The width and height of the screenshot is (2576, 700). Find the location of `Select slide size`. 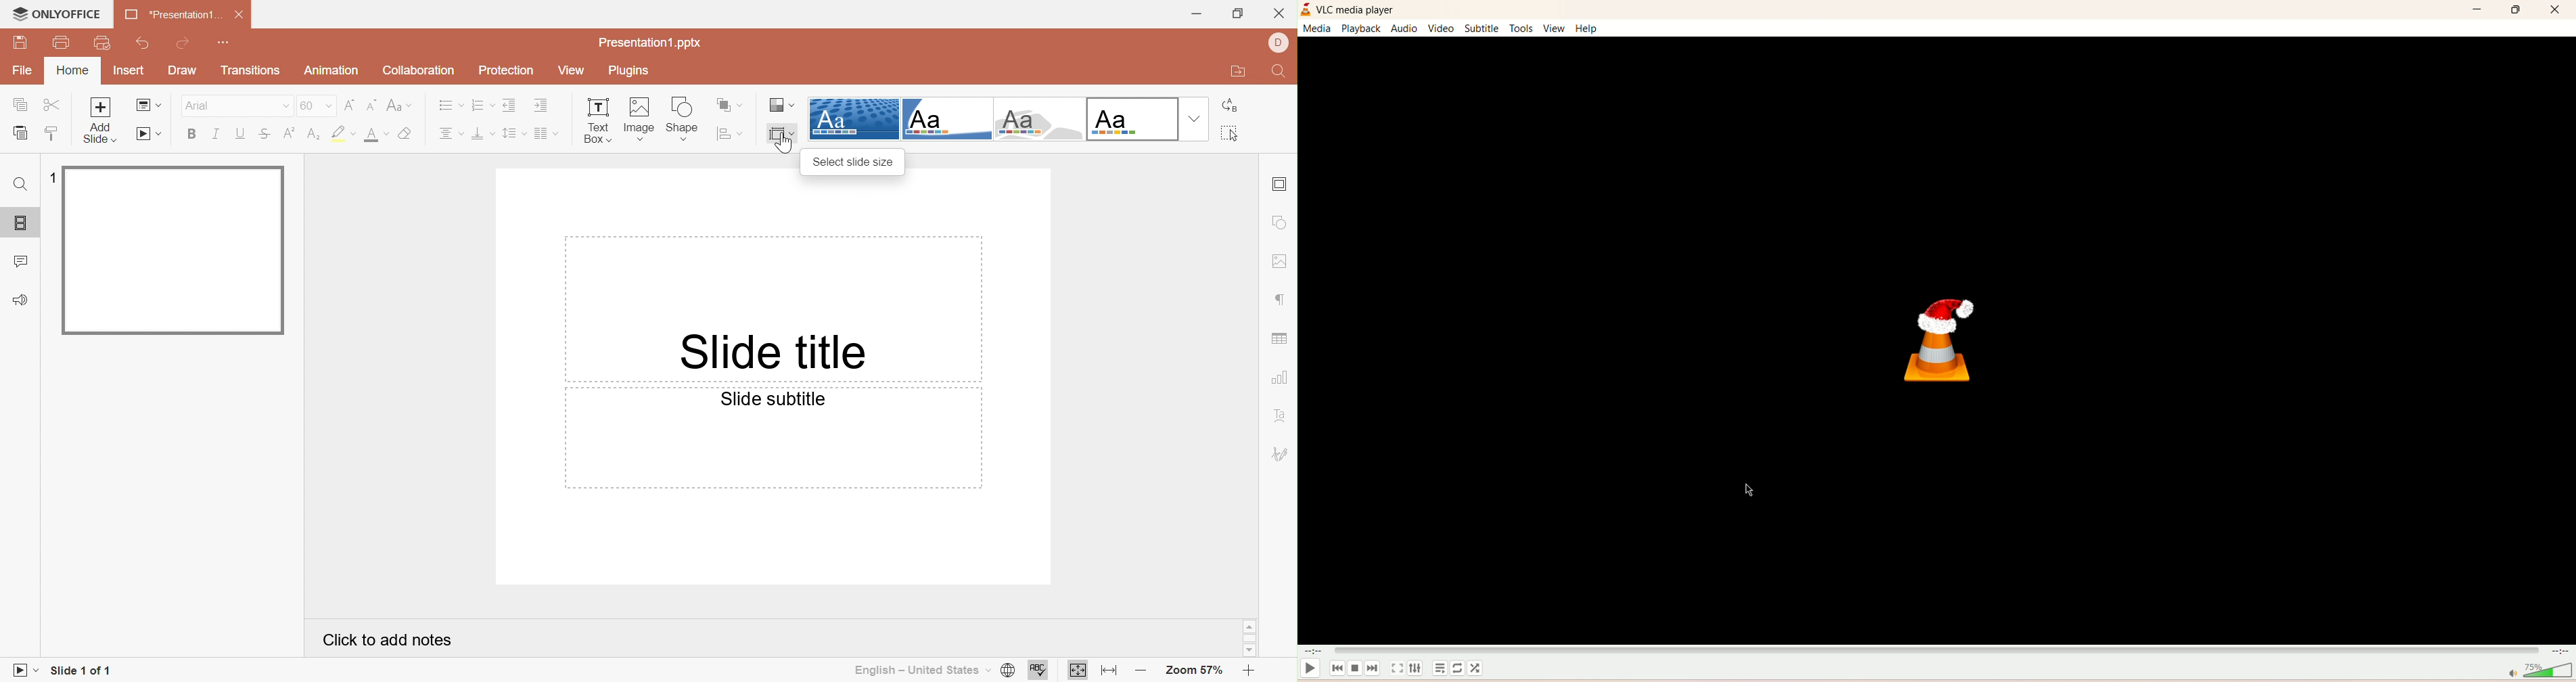

Select slide size is located at coordinates (852, 163).